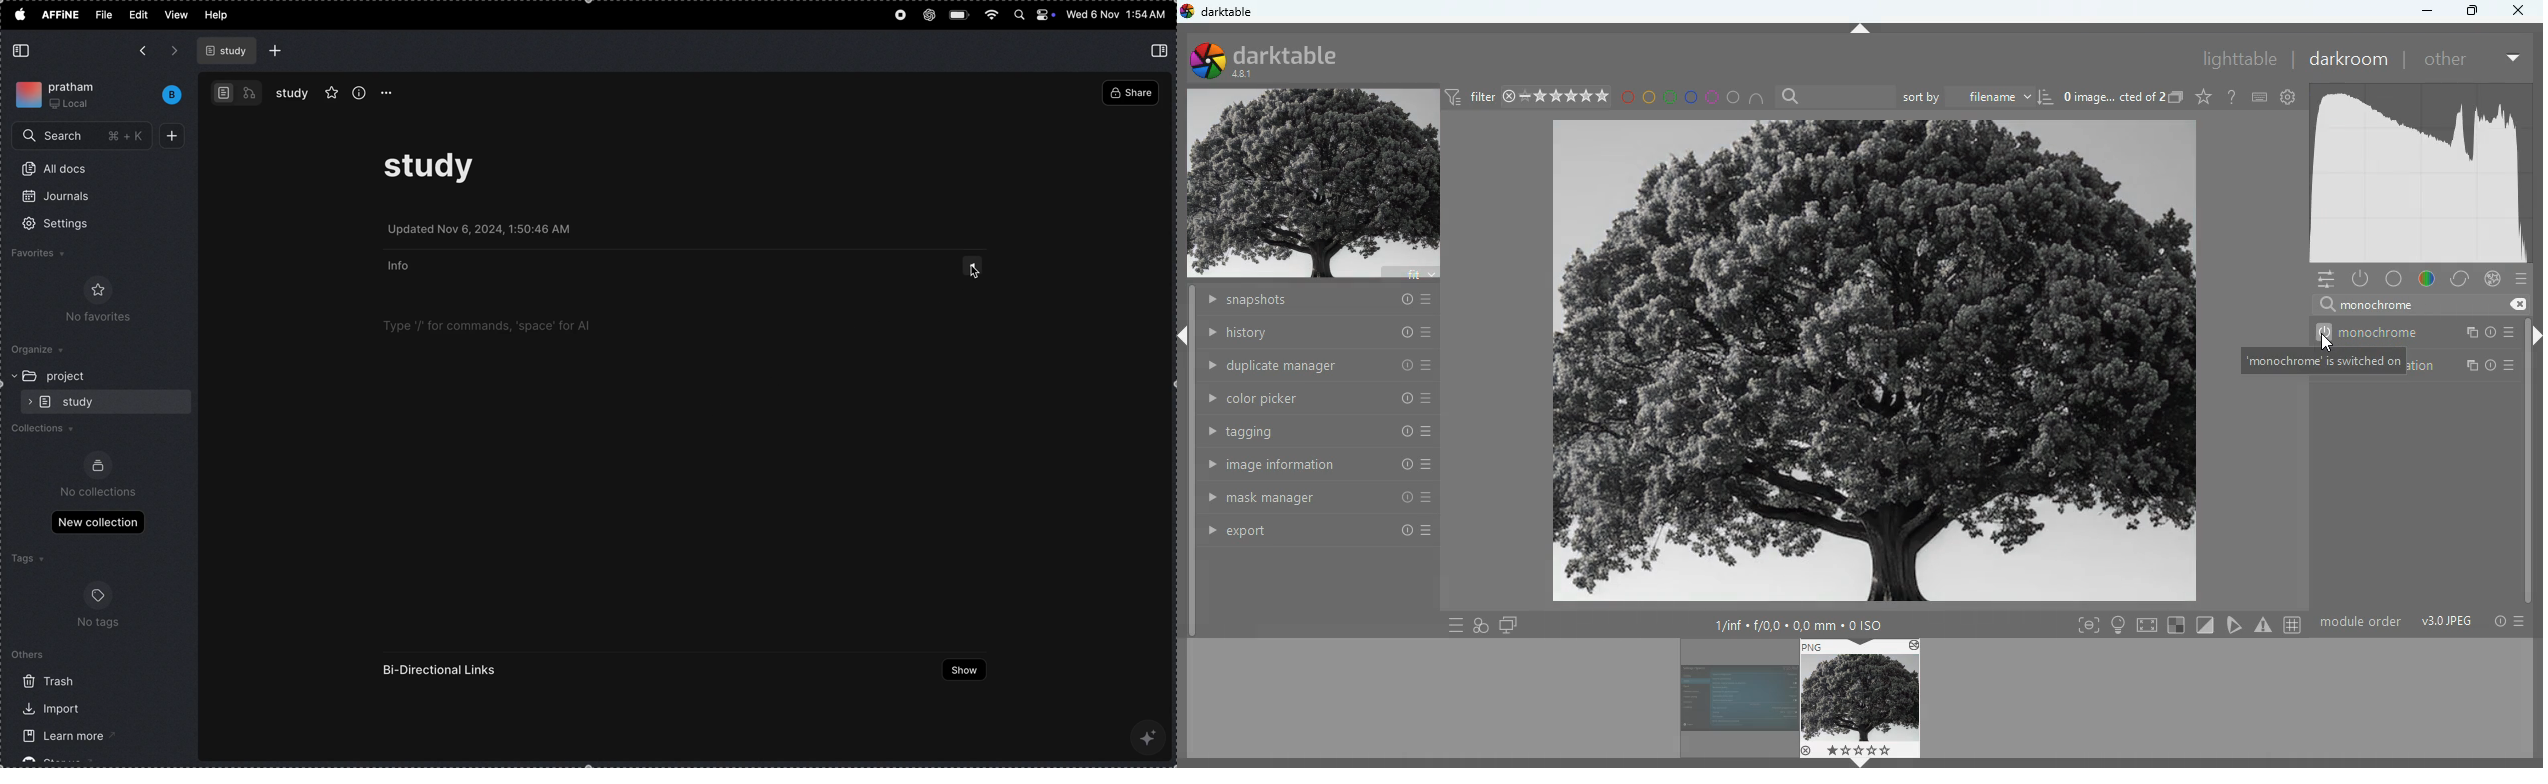 The height and width of the screenshot is (784, 2548). Describe the element at coordinates (1647, 98) in the screenshot. I see `yellow` at that location.